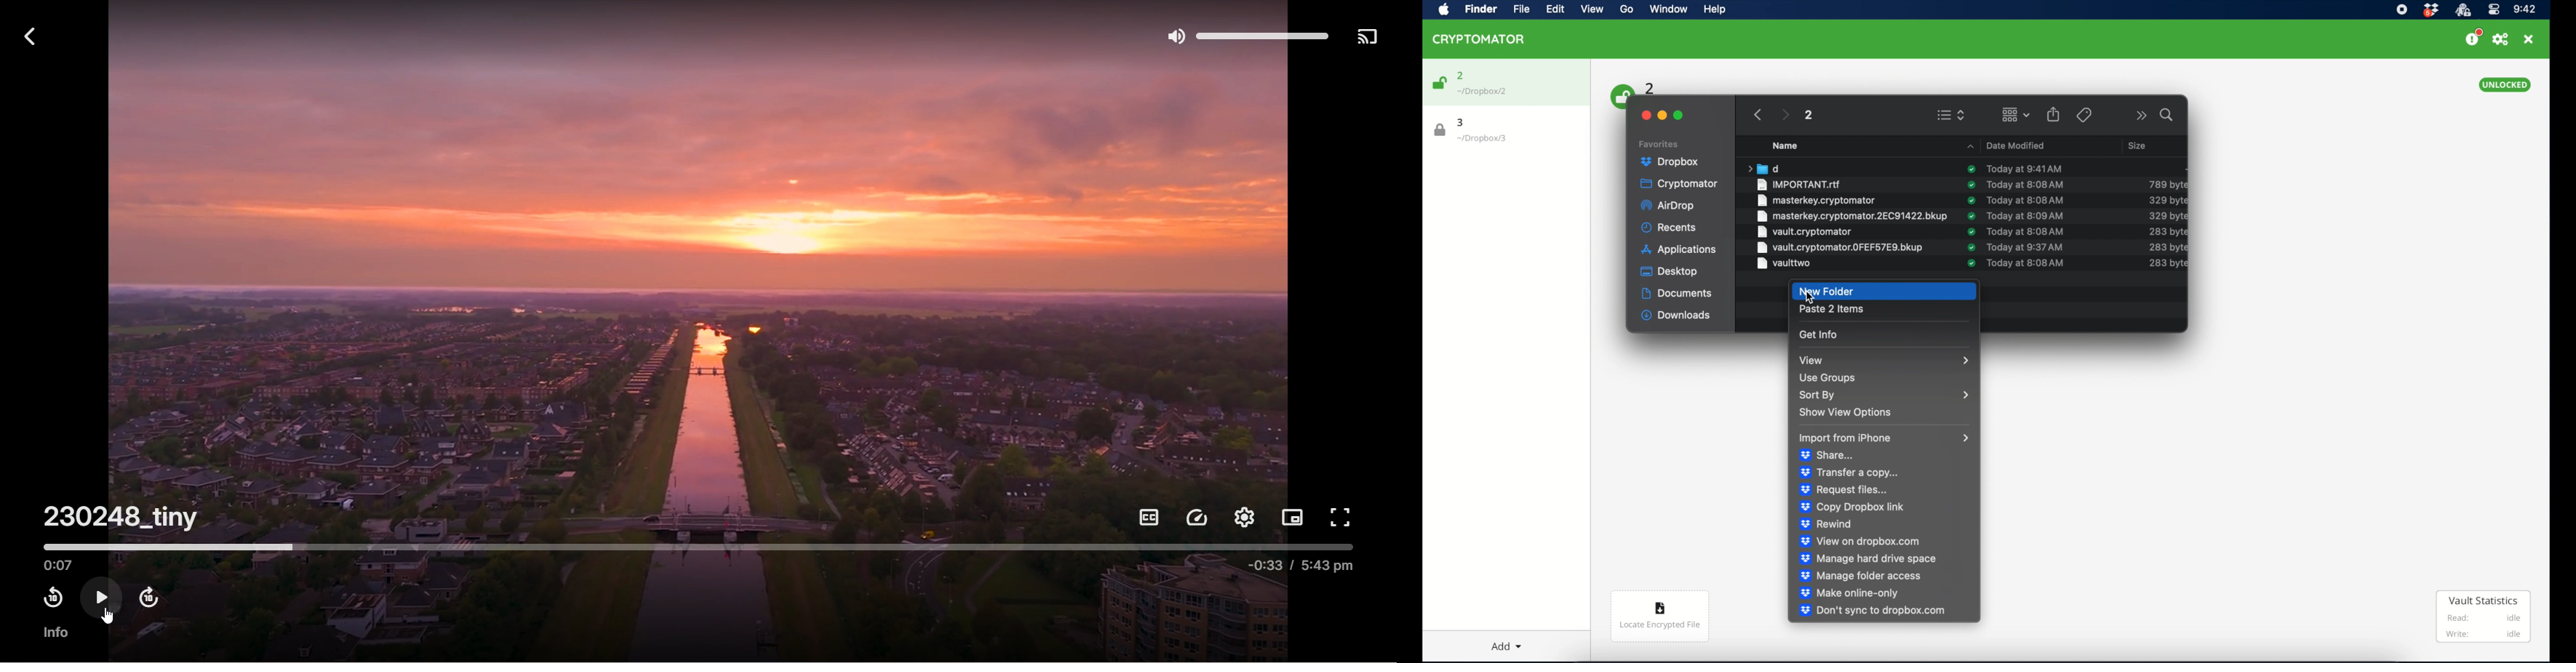  Describe the element at coordinates (702, 545) in the screenshot. I see `timeline` at that location.